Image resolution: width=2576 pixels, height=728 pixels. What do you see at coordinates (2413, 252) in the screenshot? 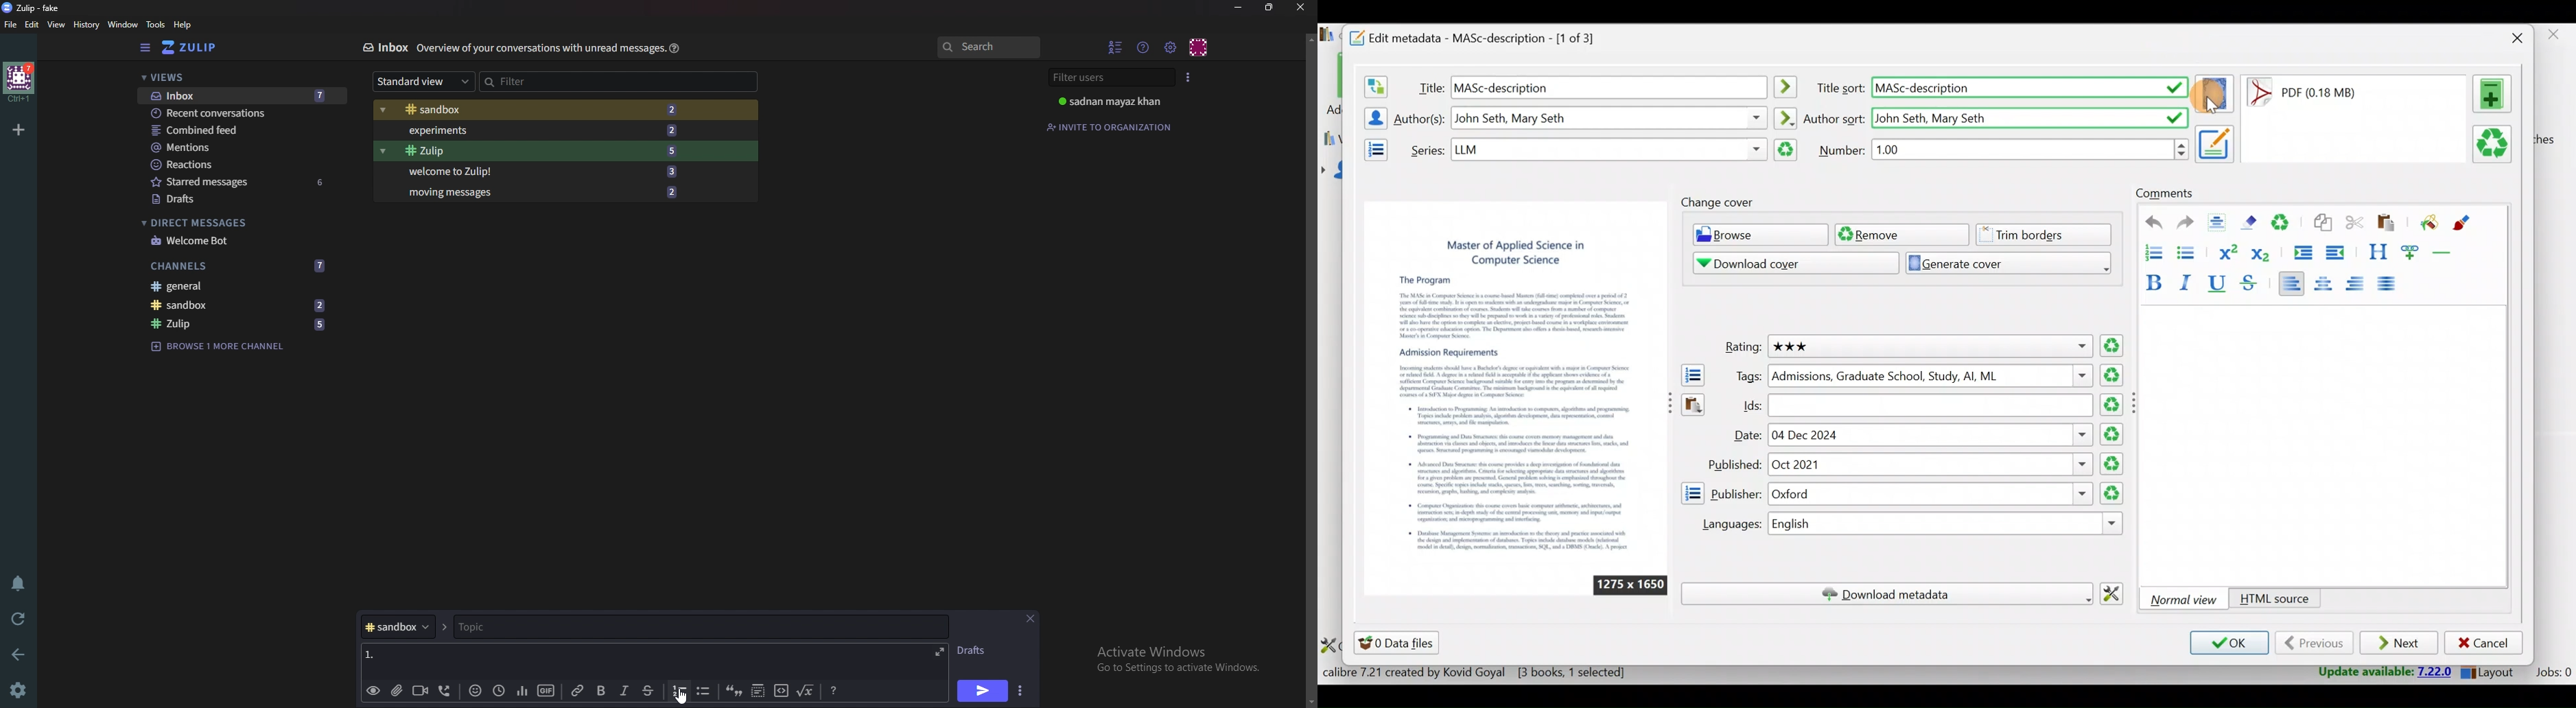
I see `Insert link or image` at bounding box center [2413, 252].